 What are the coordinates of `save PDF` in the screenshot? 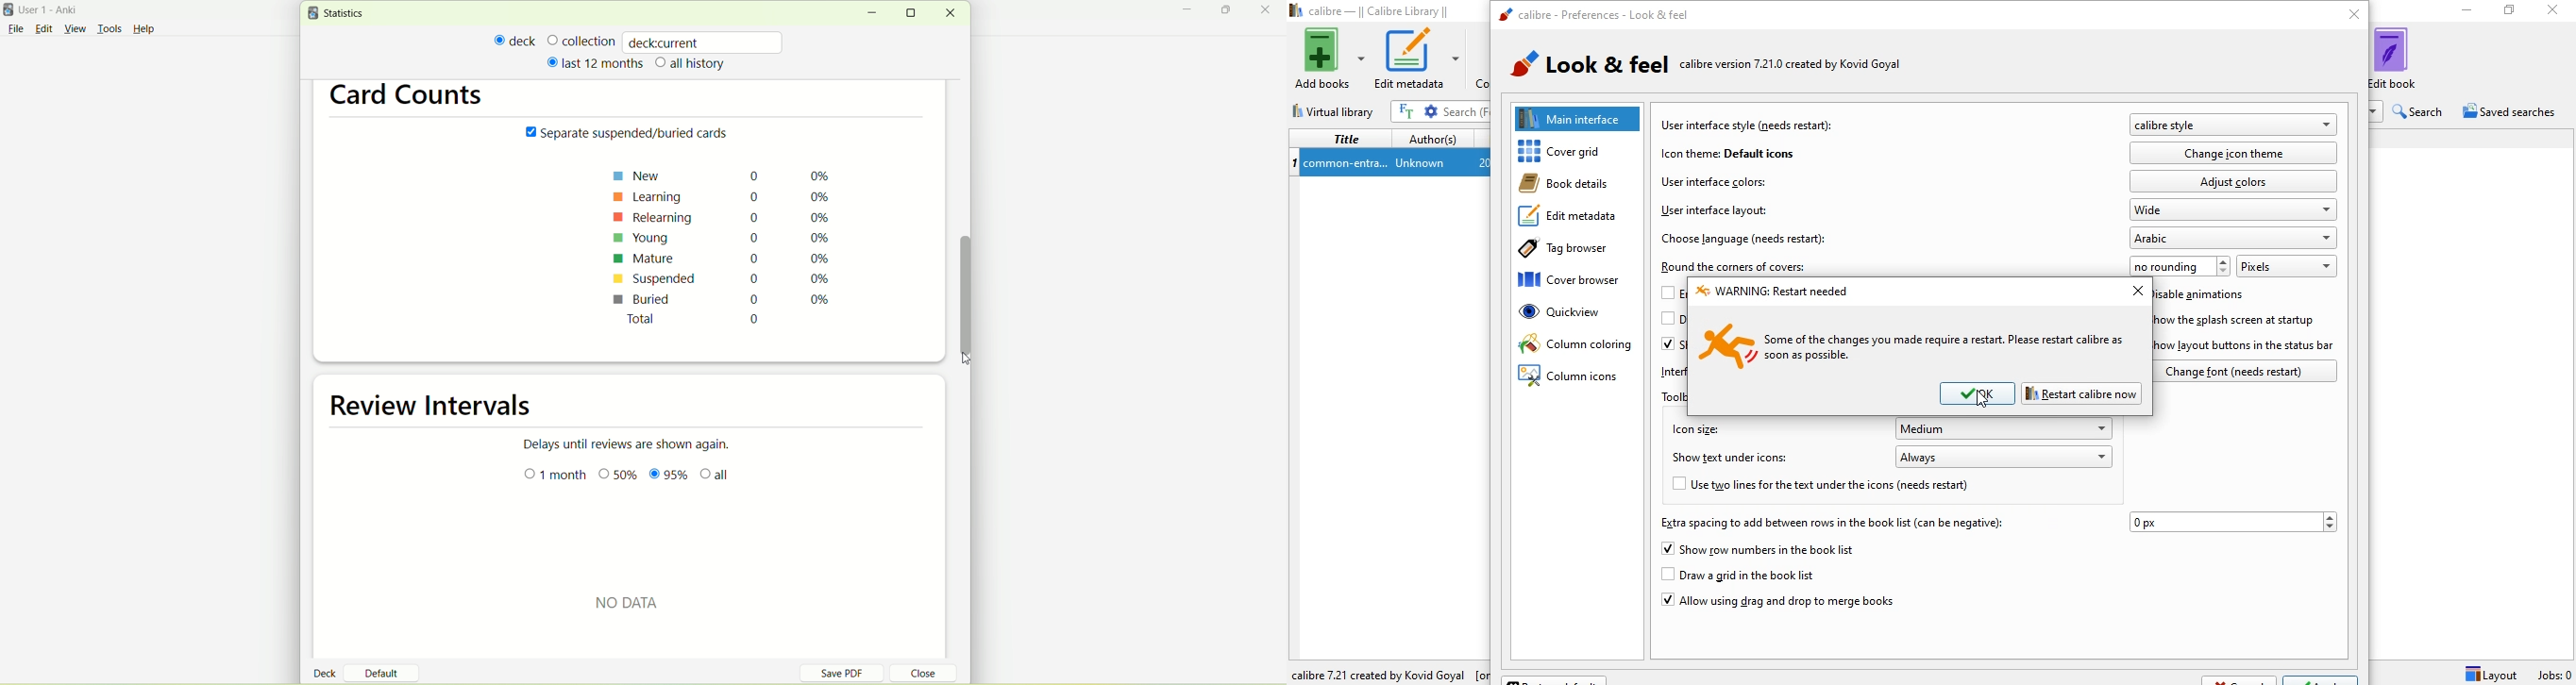 It's located at (850, 672).